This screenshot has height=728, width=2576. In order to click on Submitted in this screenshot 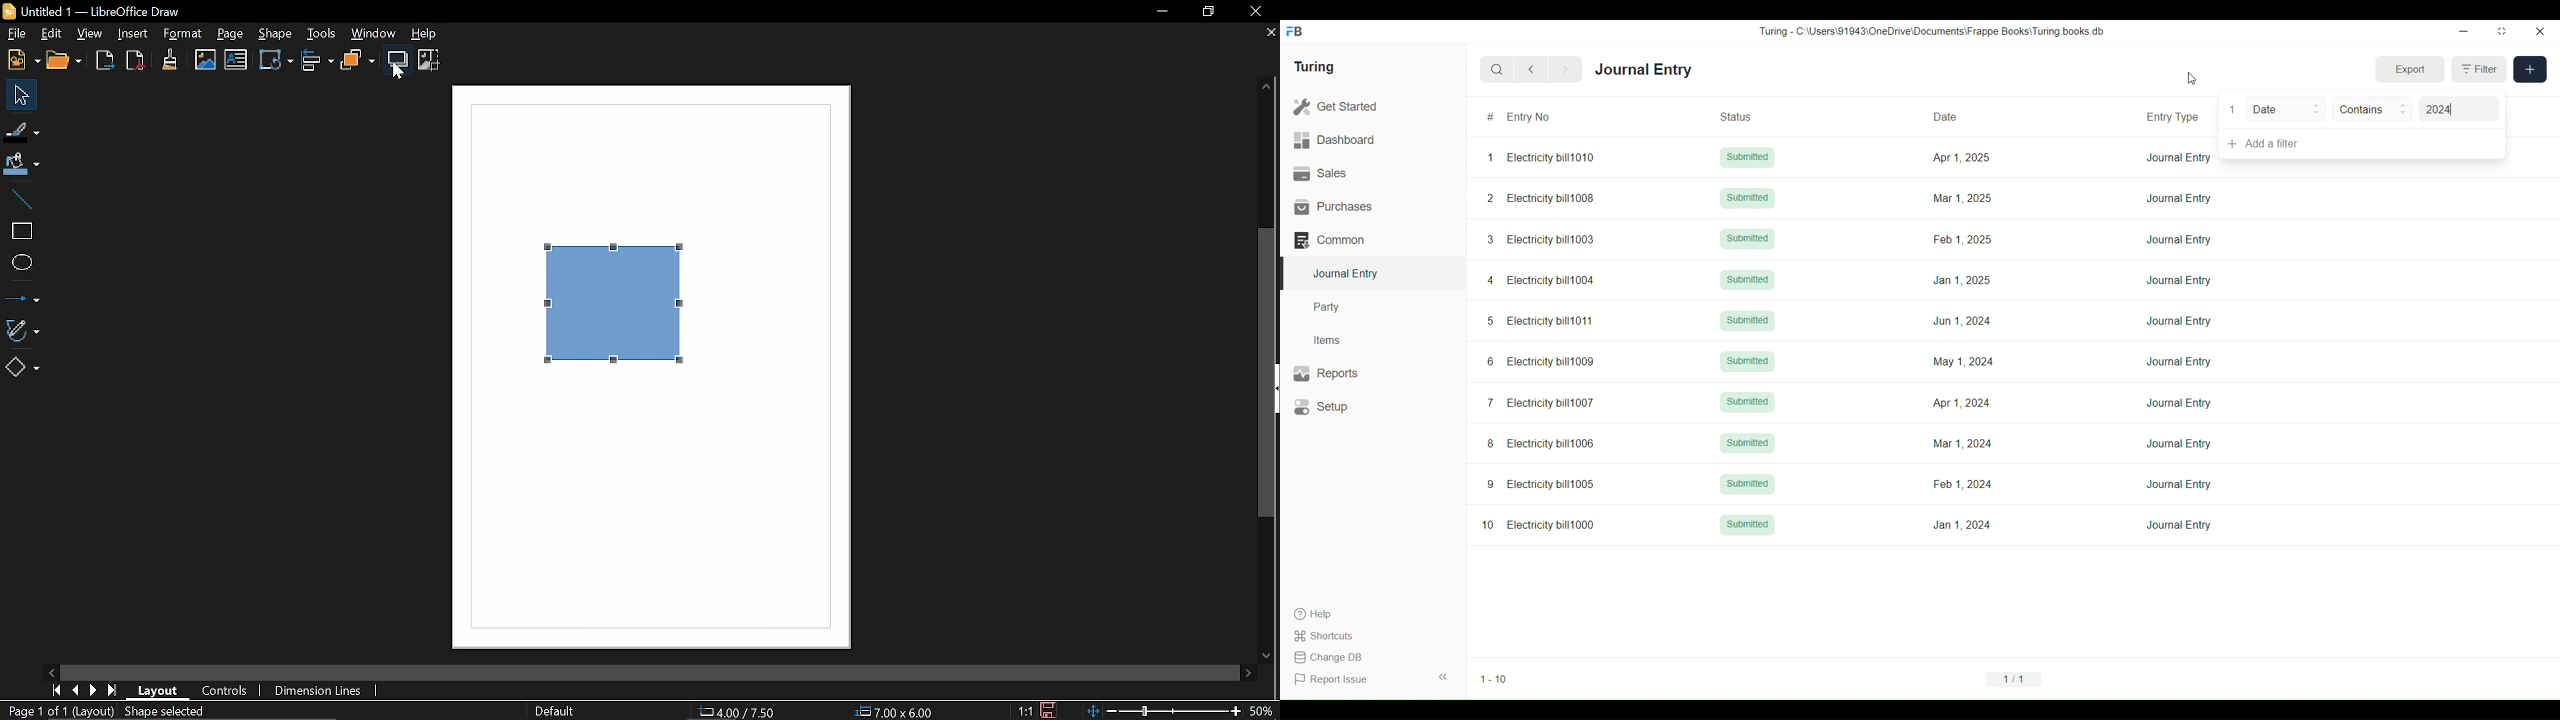, I will do `click(1748, 157)`.